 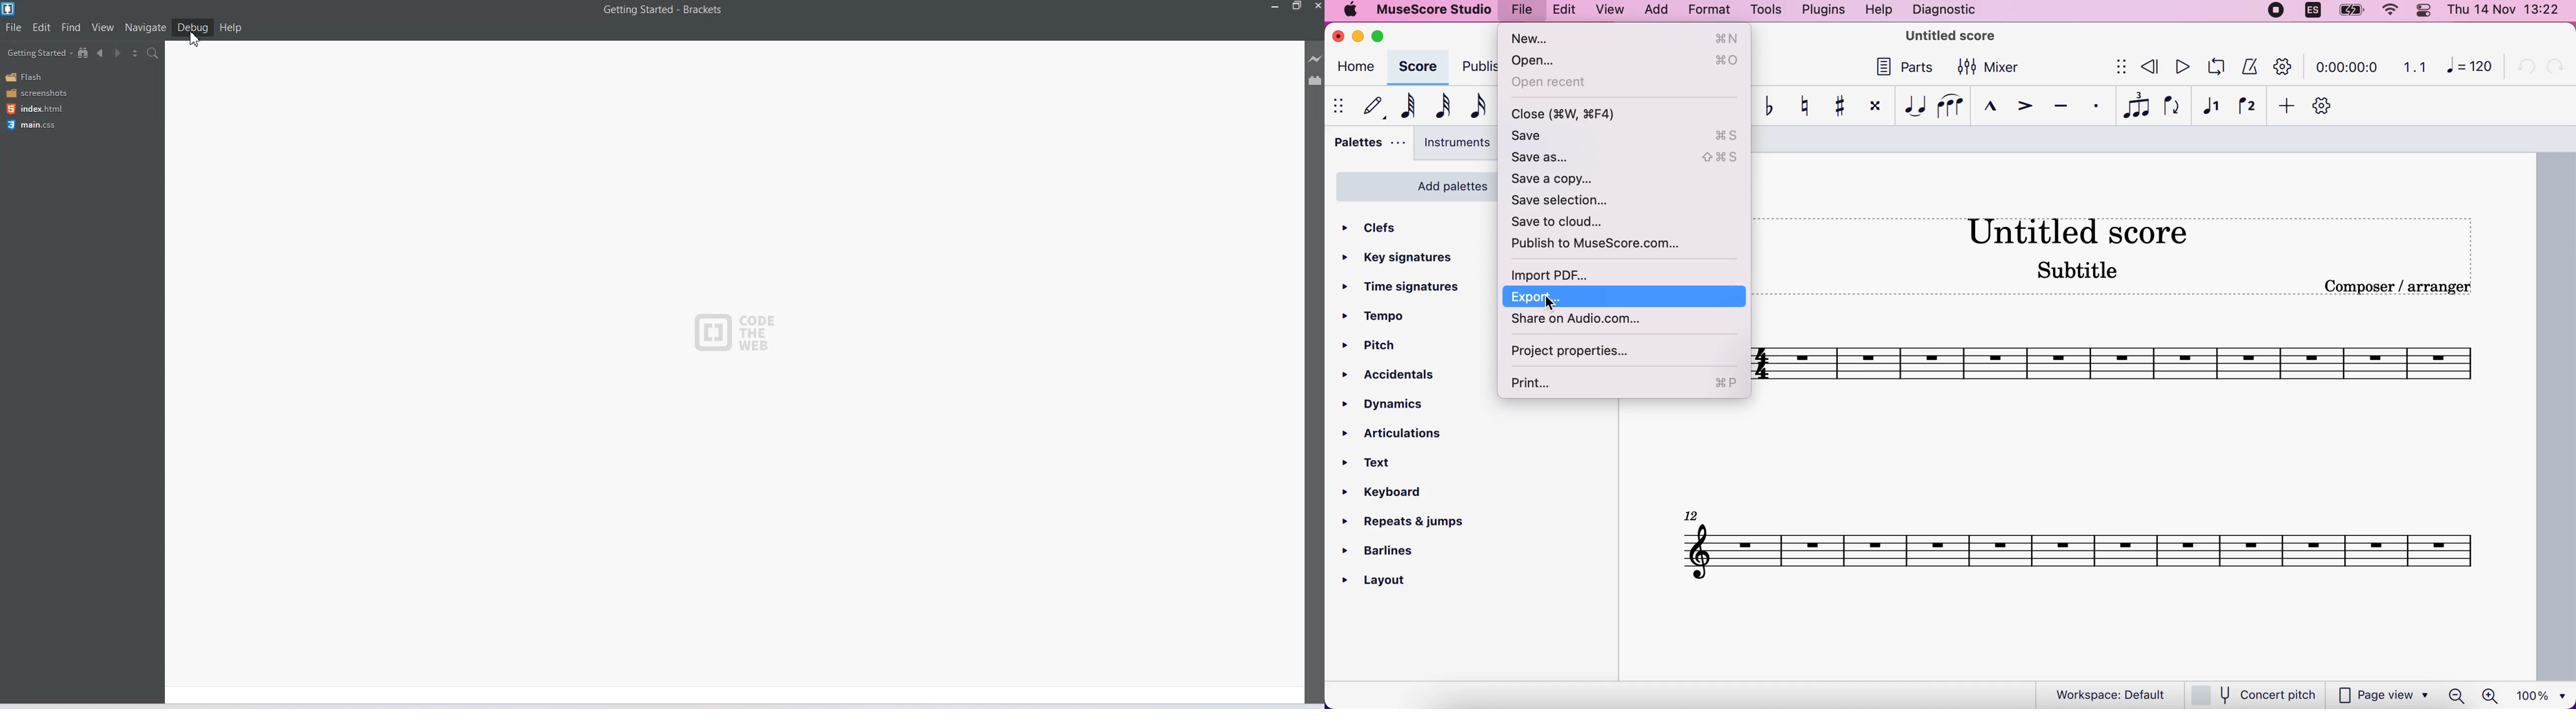 I want to click on review, so click(x=2149, y=68).